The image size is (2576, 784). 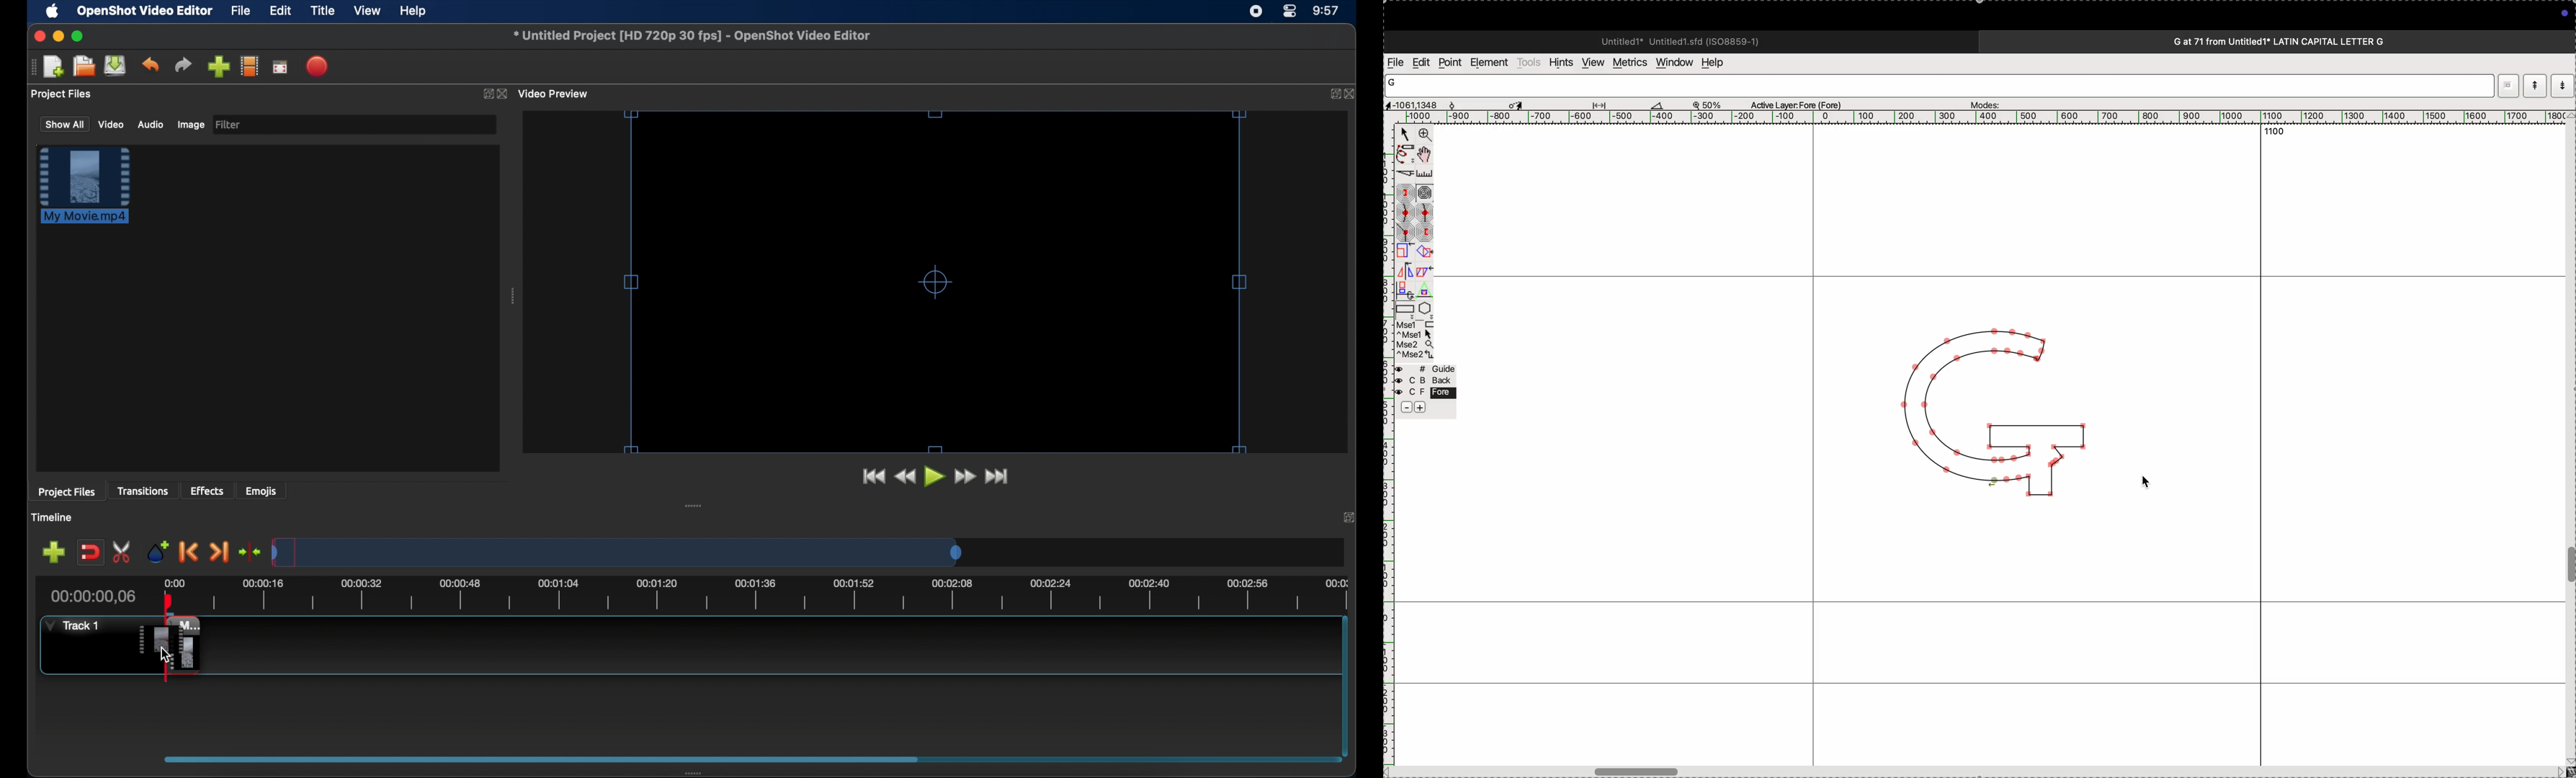 What do you see at coordinates (1405, 193) in the screenshot?
I see `next constraint point` at bounding box center [1405, 193].